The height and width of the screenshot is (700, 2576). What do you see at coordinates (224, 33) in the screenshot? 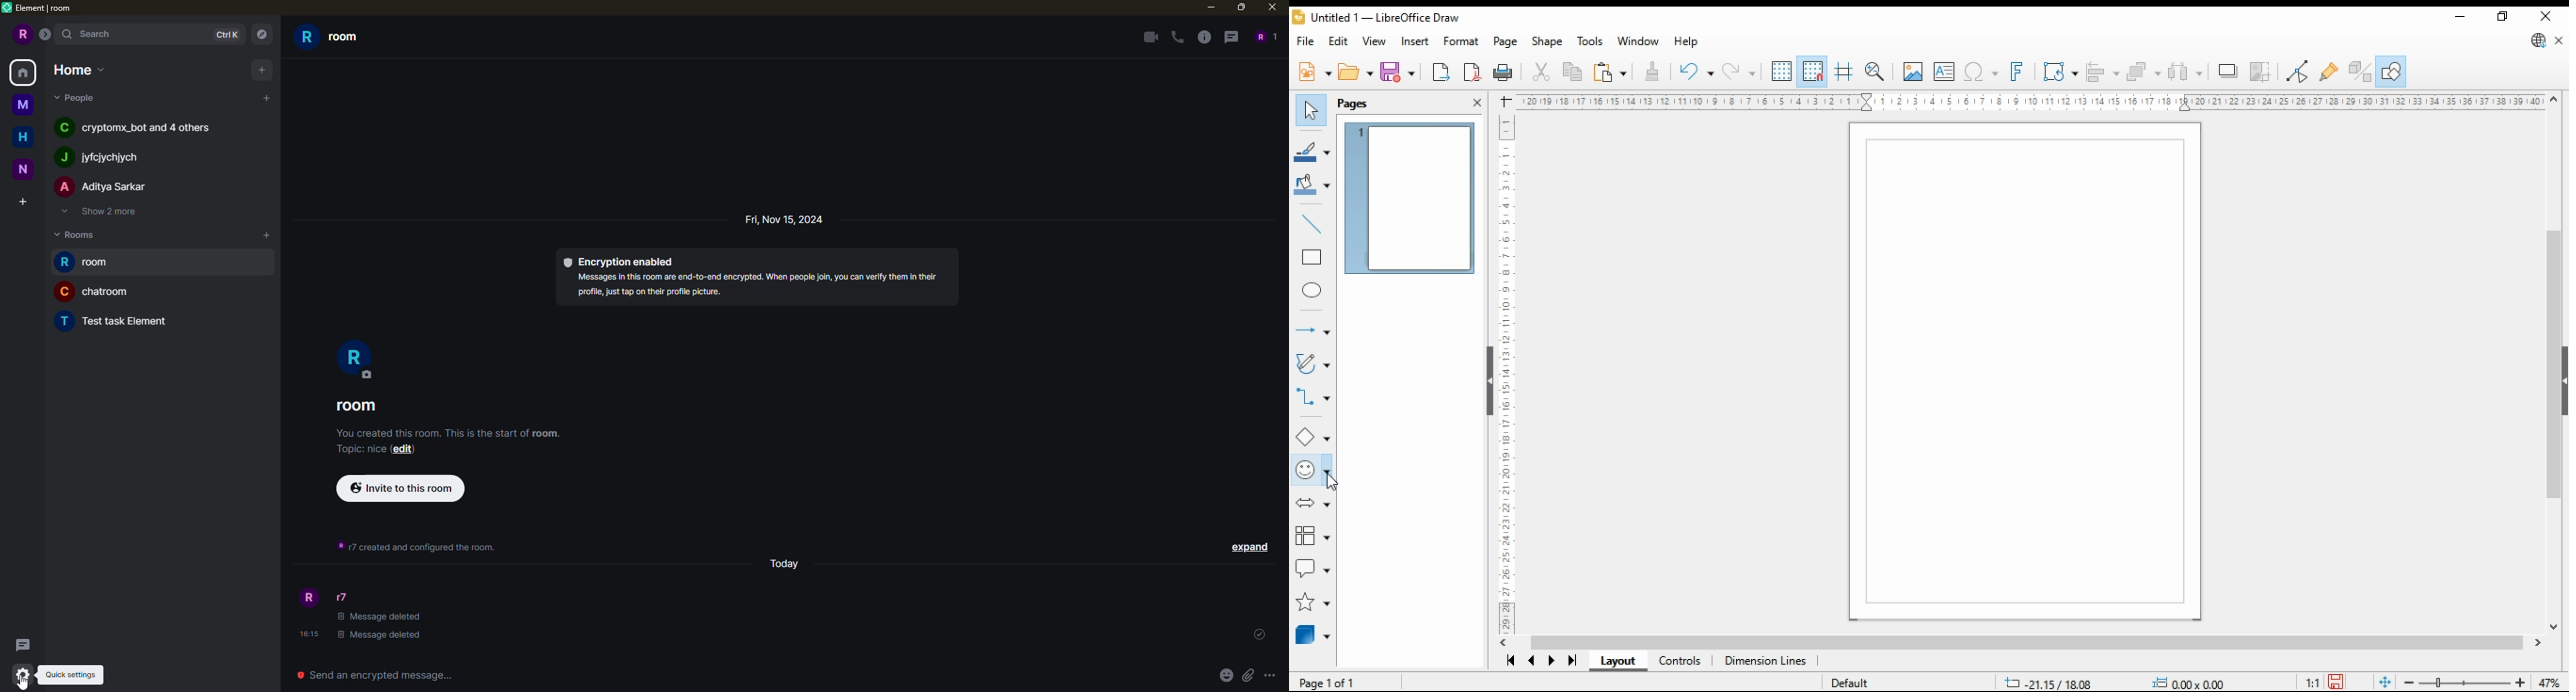
I see `ctrlK` at bounding box center [224, 33].